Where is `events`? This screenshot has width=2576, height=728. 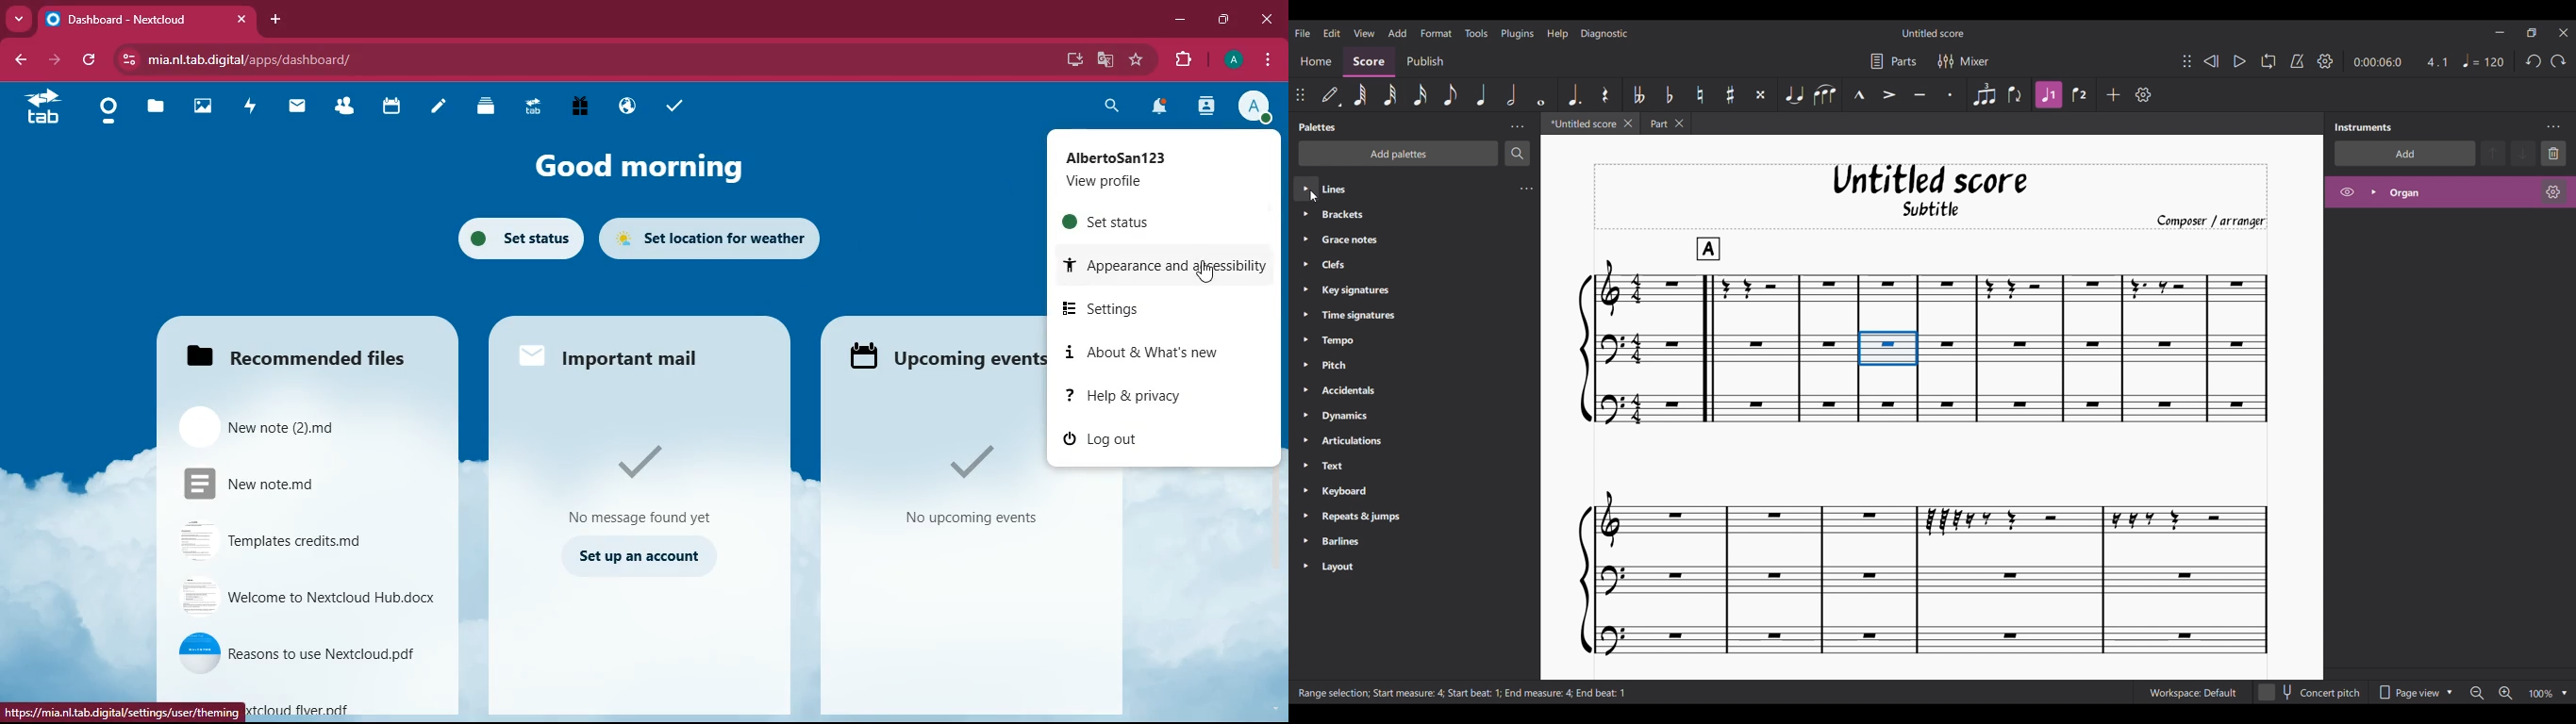 events is located at coordinates (963, 492).